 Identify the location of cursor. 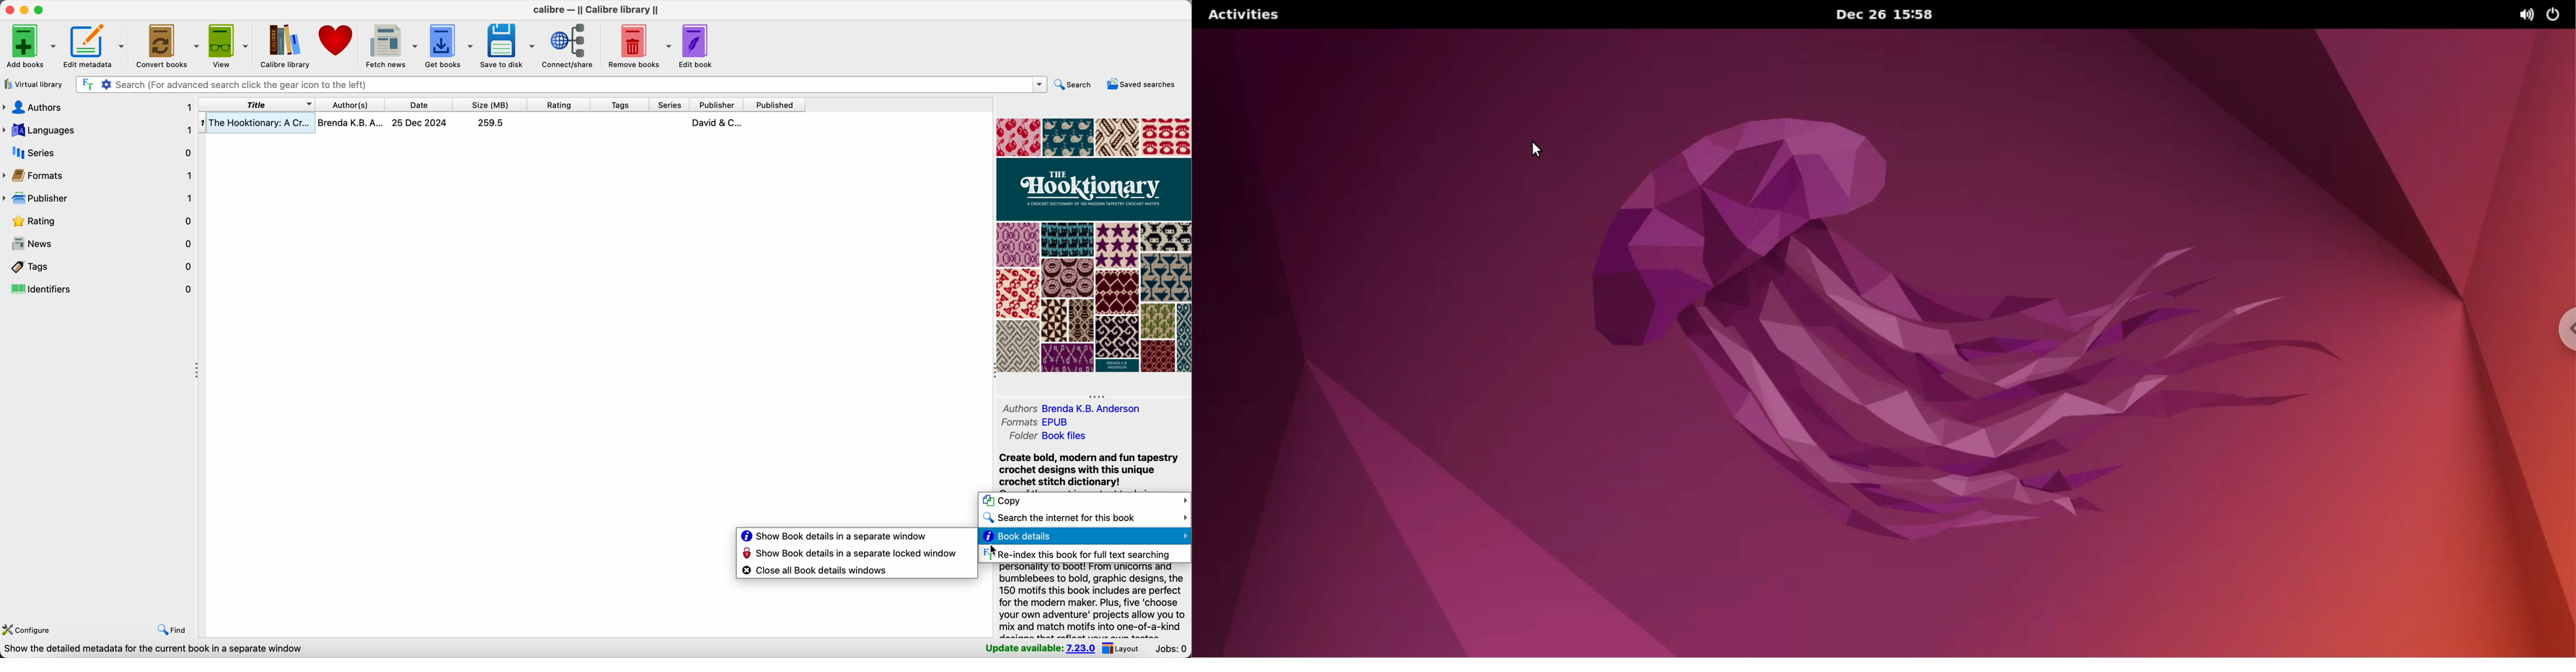
(992, 550).